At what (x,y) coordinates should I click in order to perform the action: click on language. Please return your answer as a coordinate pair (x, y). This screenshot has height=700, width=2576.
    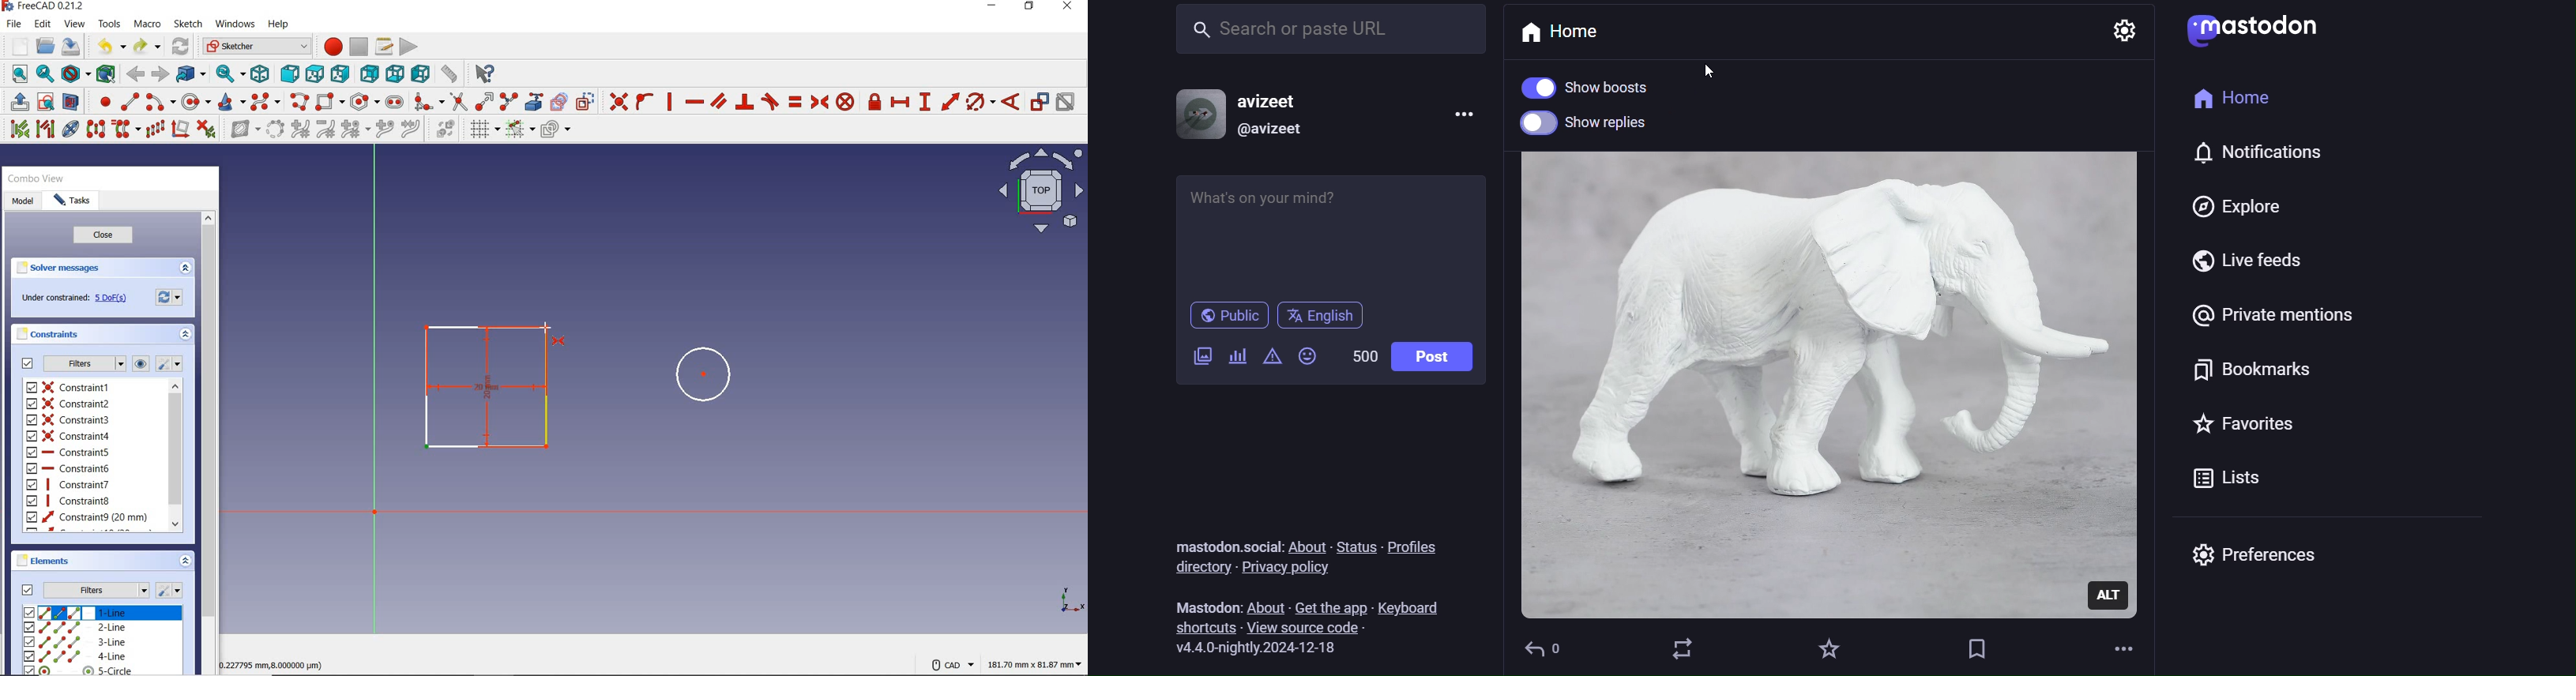
    Looking at the image, I should click on (1327, 316).